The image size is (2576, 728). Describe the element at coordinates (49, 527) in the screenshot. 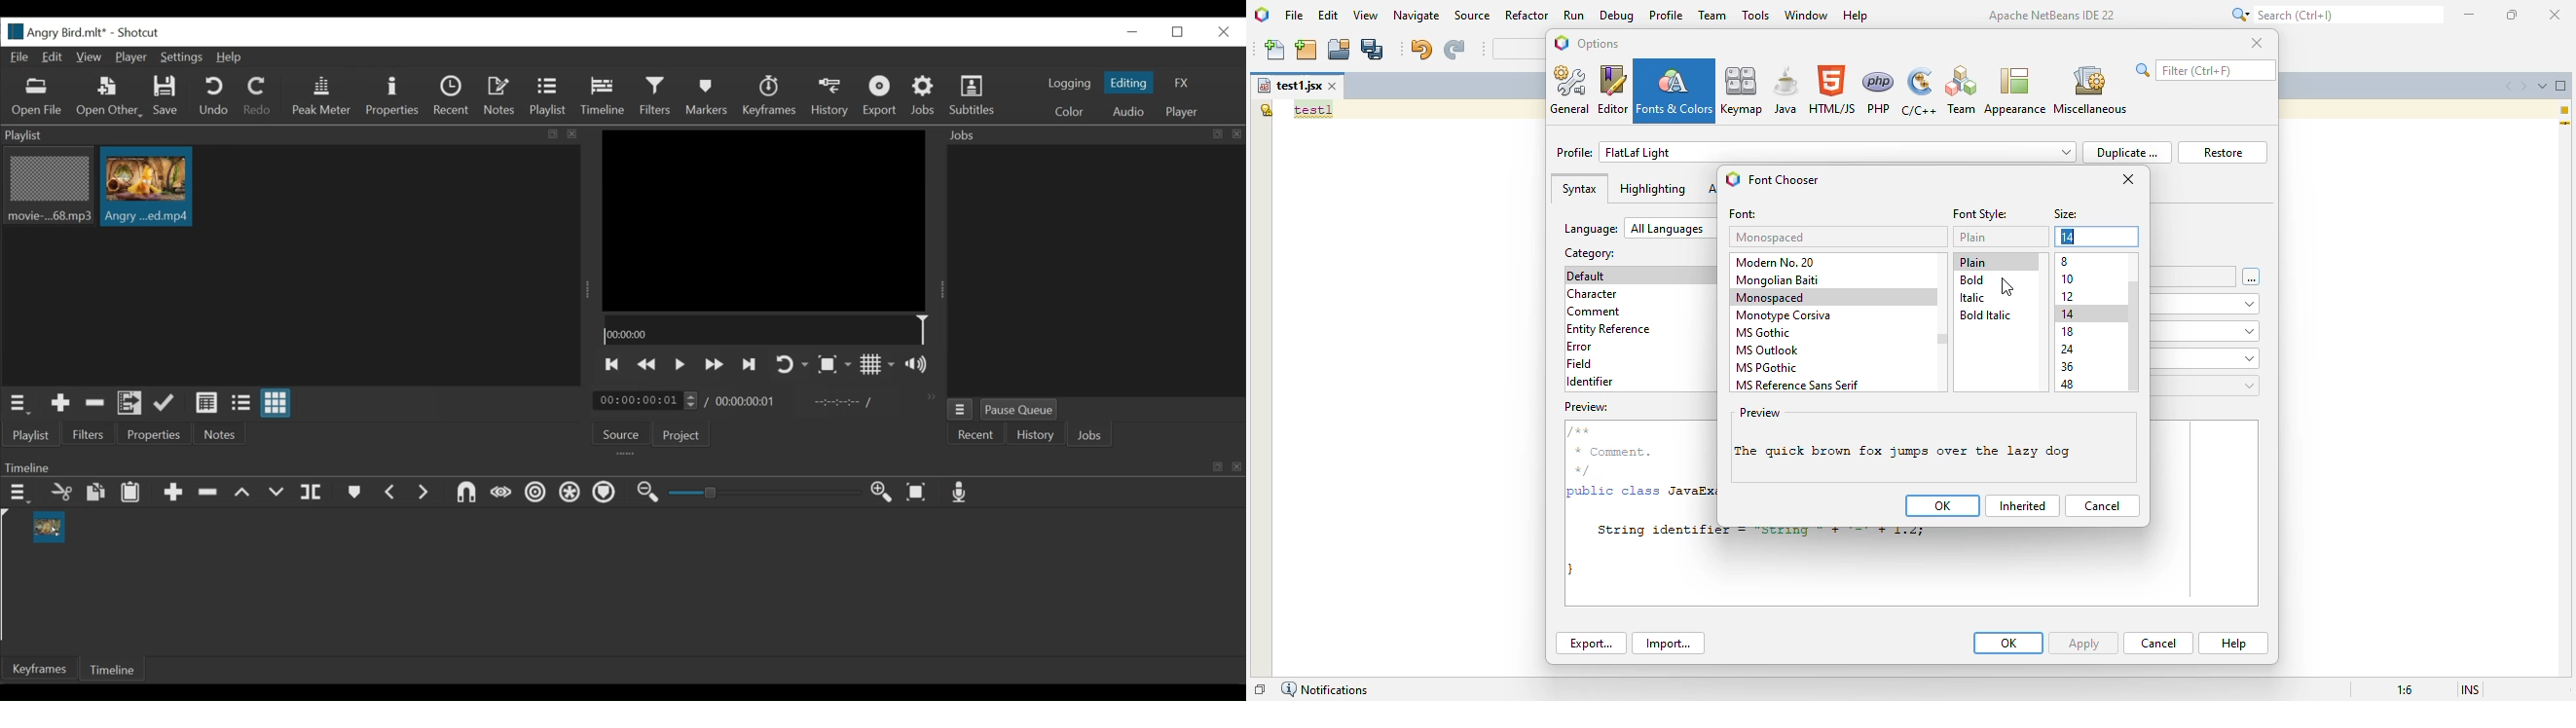

I see `Clip` at that location.